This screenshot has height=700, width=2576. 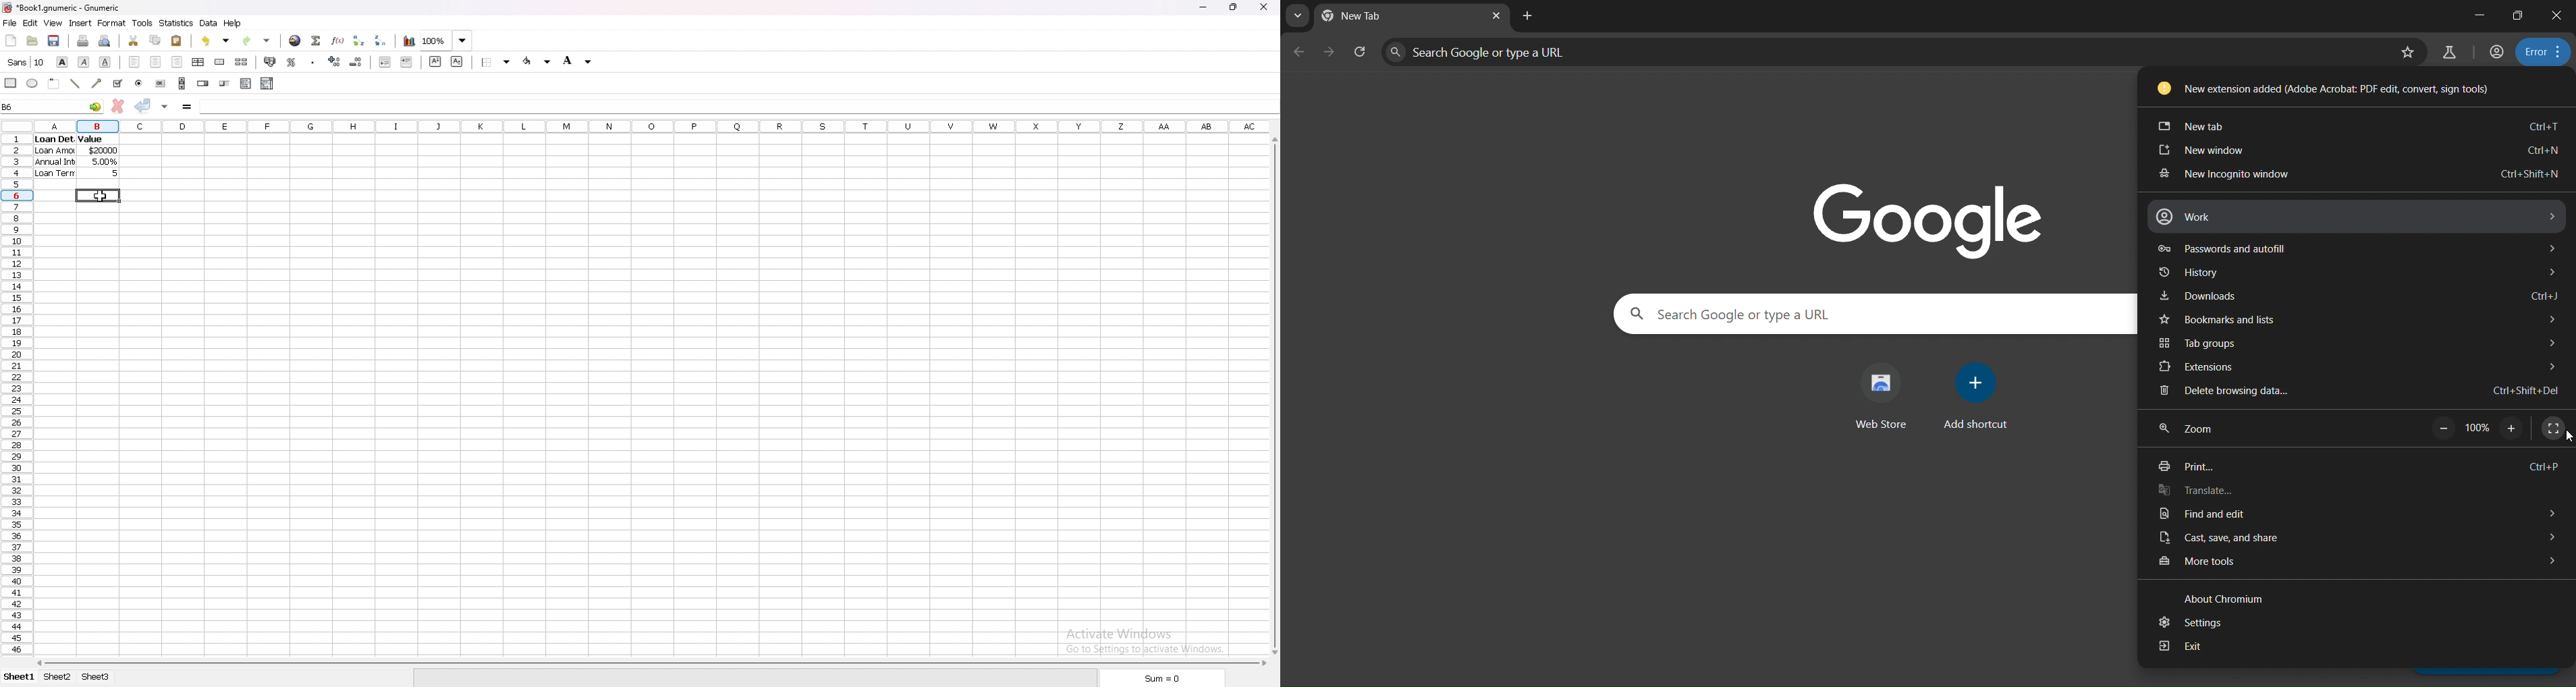 What do you see at coordinates (435, 61) in the screenshot?
I see `superscript` at bounding box center [435, 61].